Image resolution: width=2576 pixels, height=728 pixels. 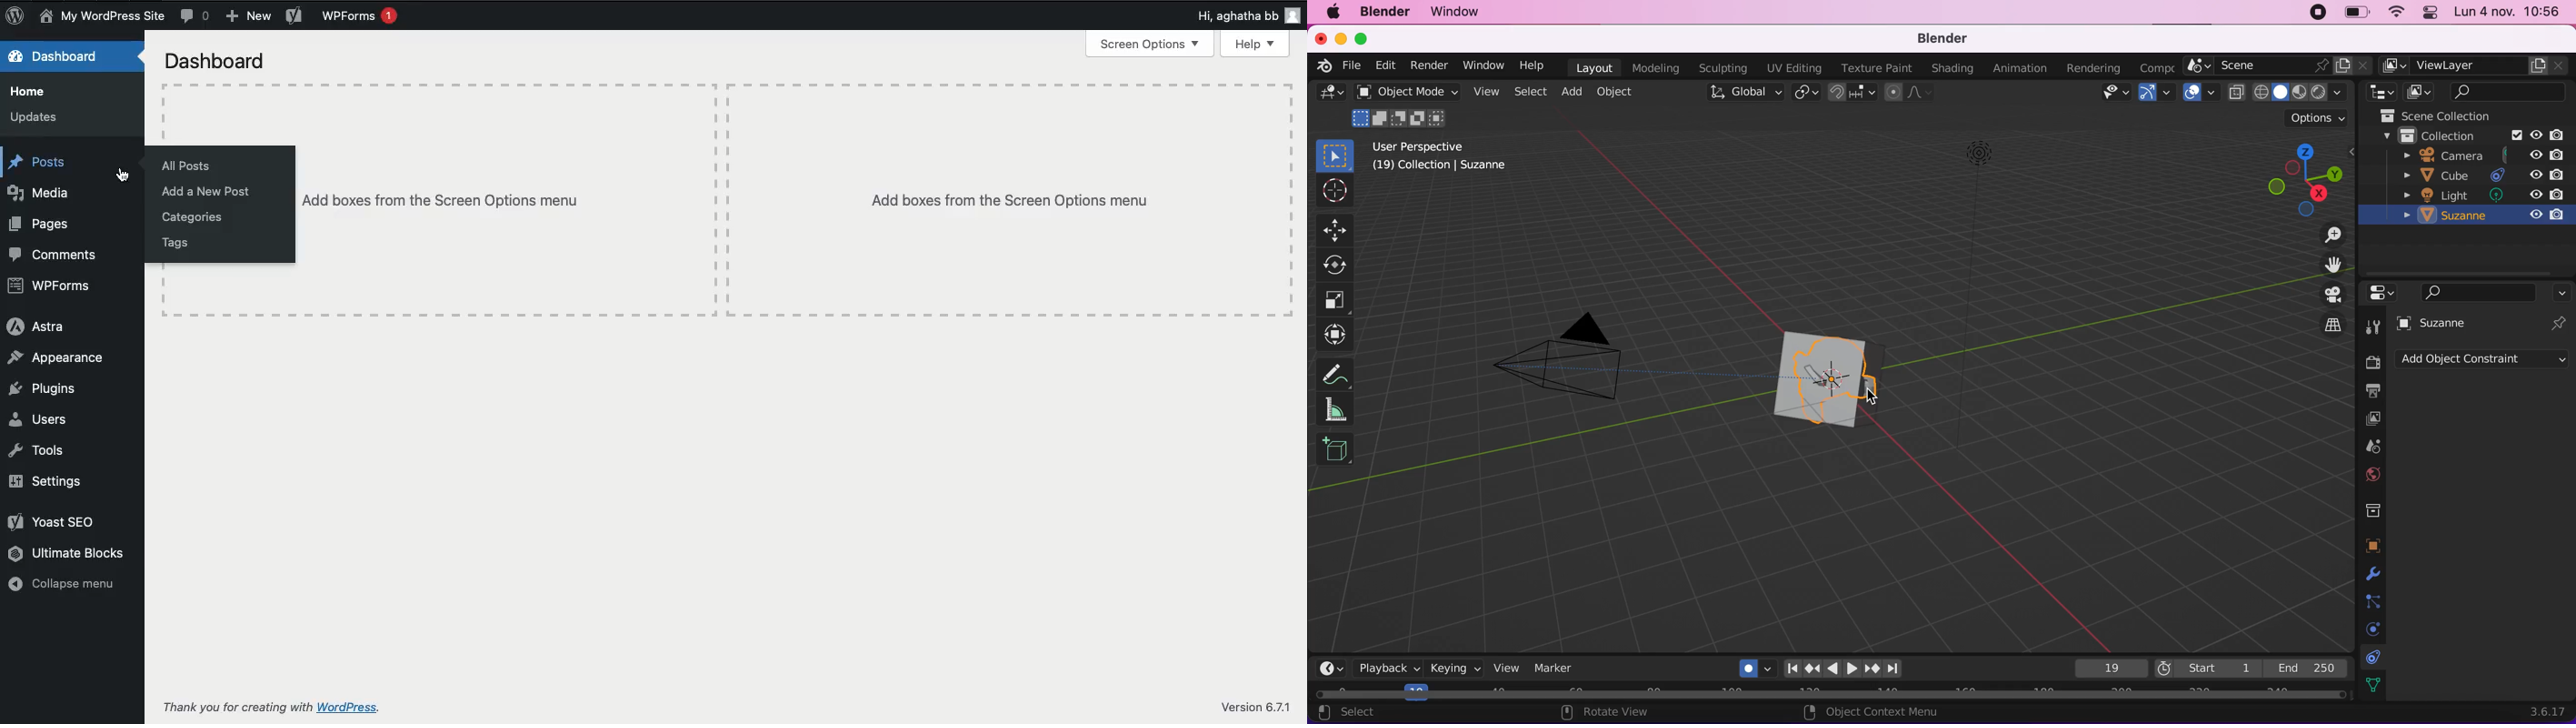 What do you see at coordinates (1338, 265) in the screenshot?
I see `rotate` at bounding box center [1338, 265].